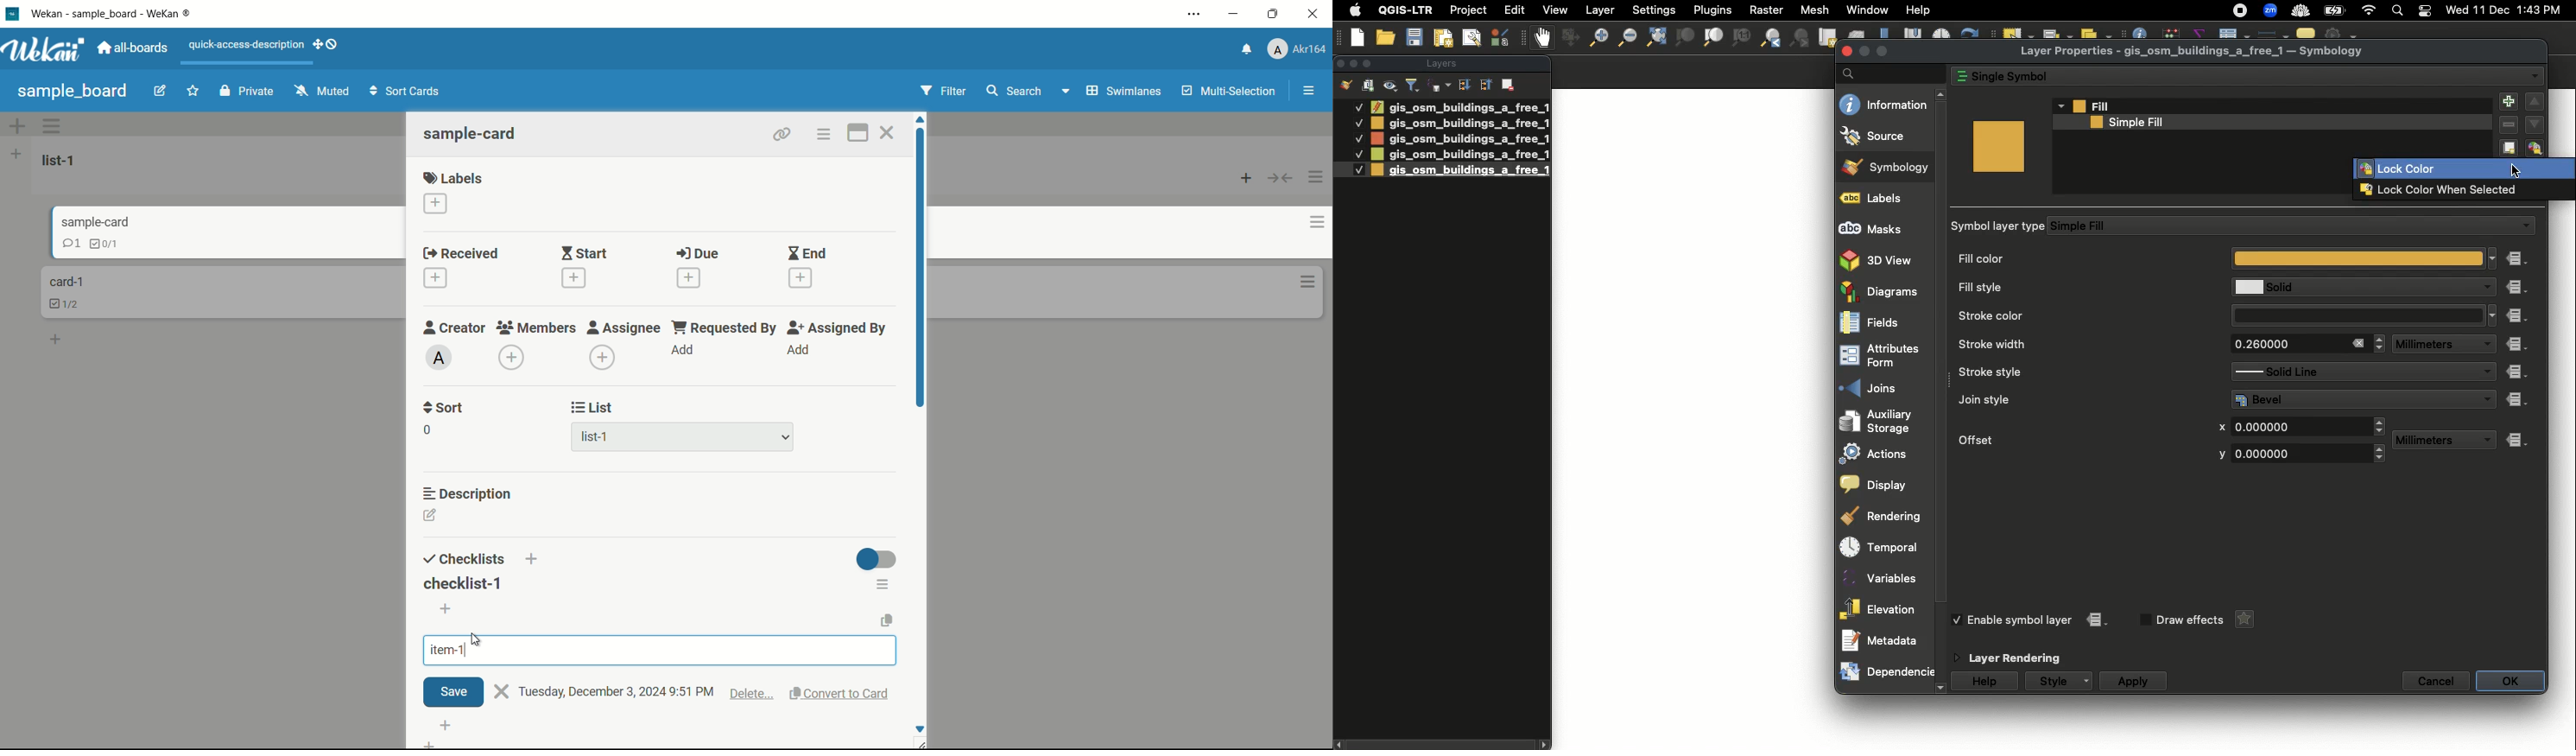  Describe the element at coordinates (326, 44) in the screenshot. I see `show-desktop-drag-handles` at that location.